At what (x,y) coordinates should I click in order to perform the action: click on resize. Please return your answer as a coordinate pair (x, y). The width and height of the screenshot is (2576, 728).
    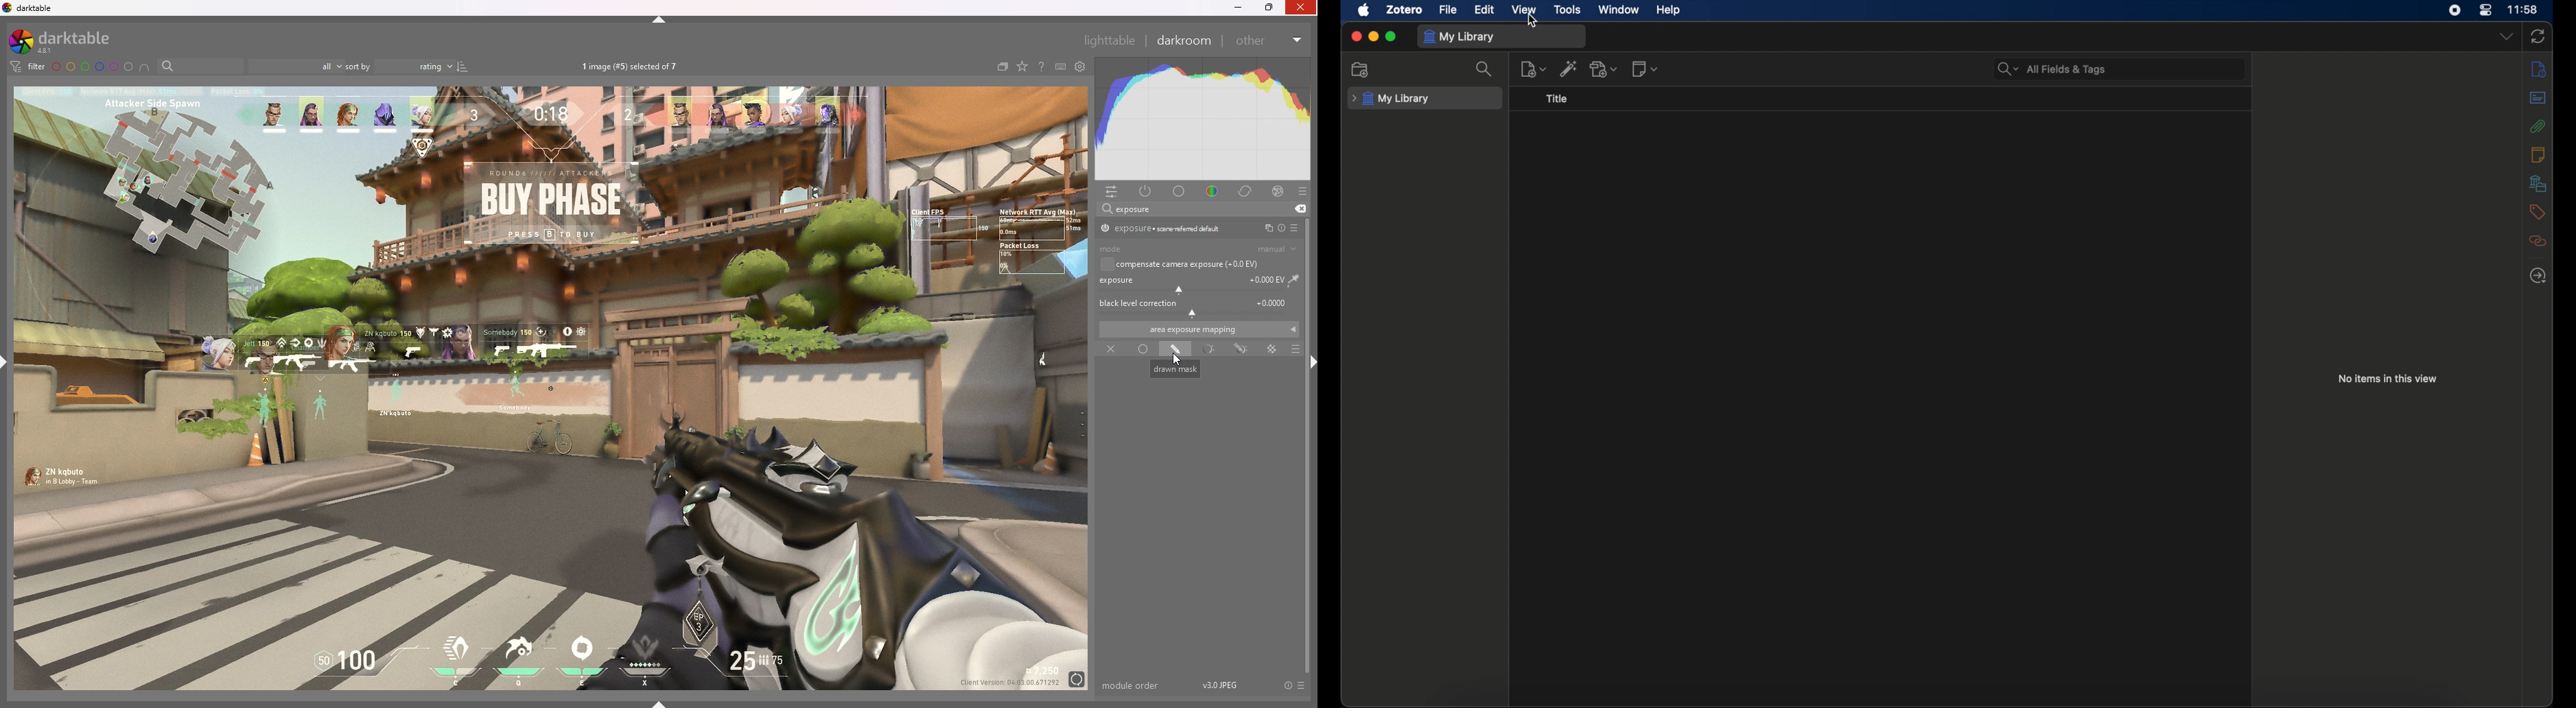
    Looking at the image, I should click on (1269, 8).